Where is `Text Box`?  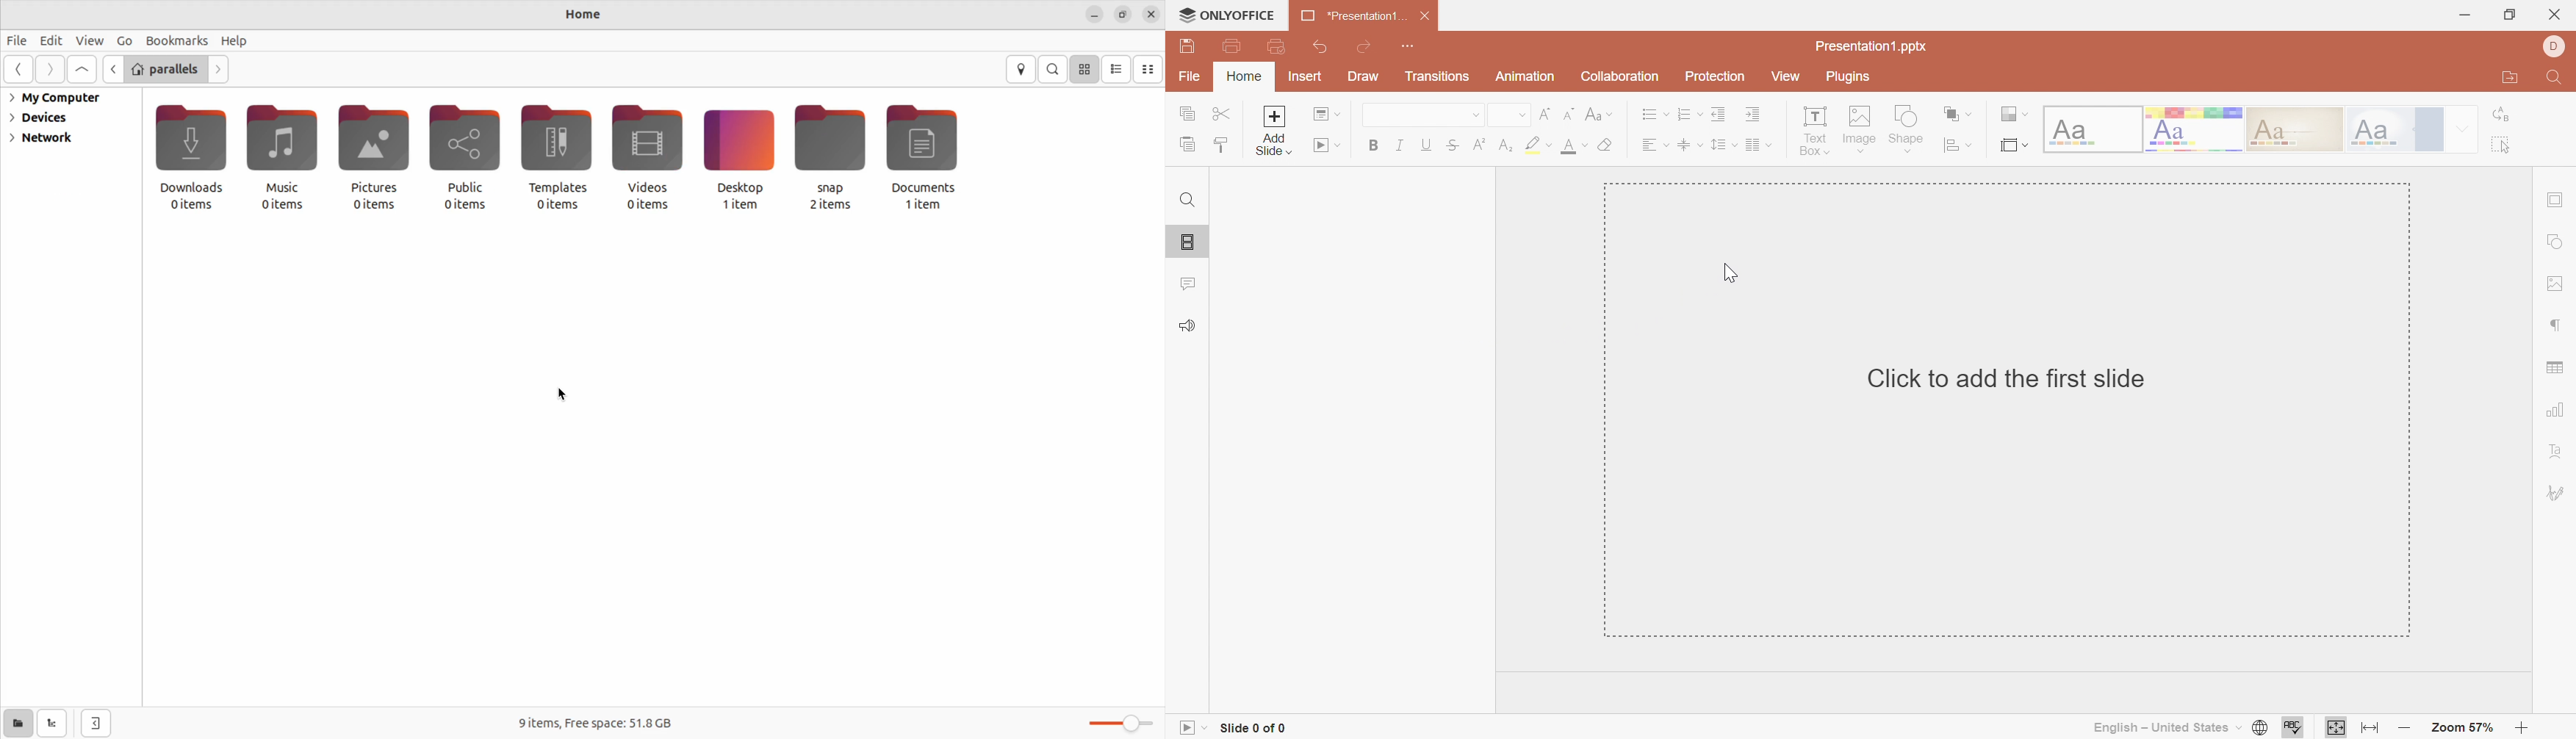 Text Box is located at coordinates (1813, 130).